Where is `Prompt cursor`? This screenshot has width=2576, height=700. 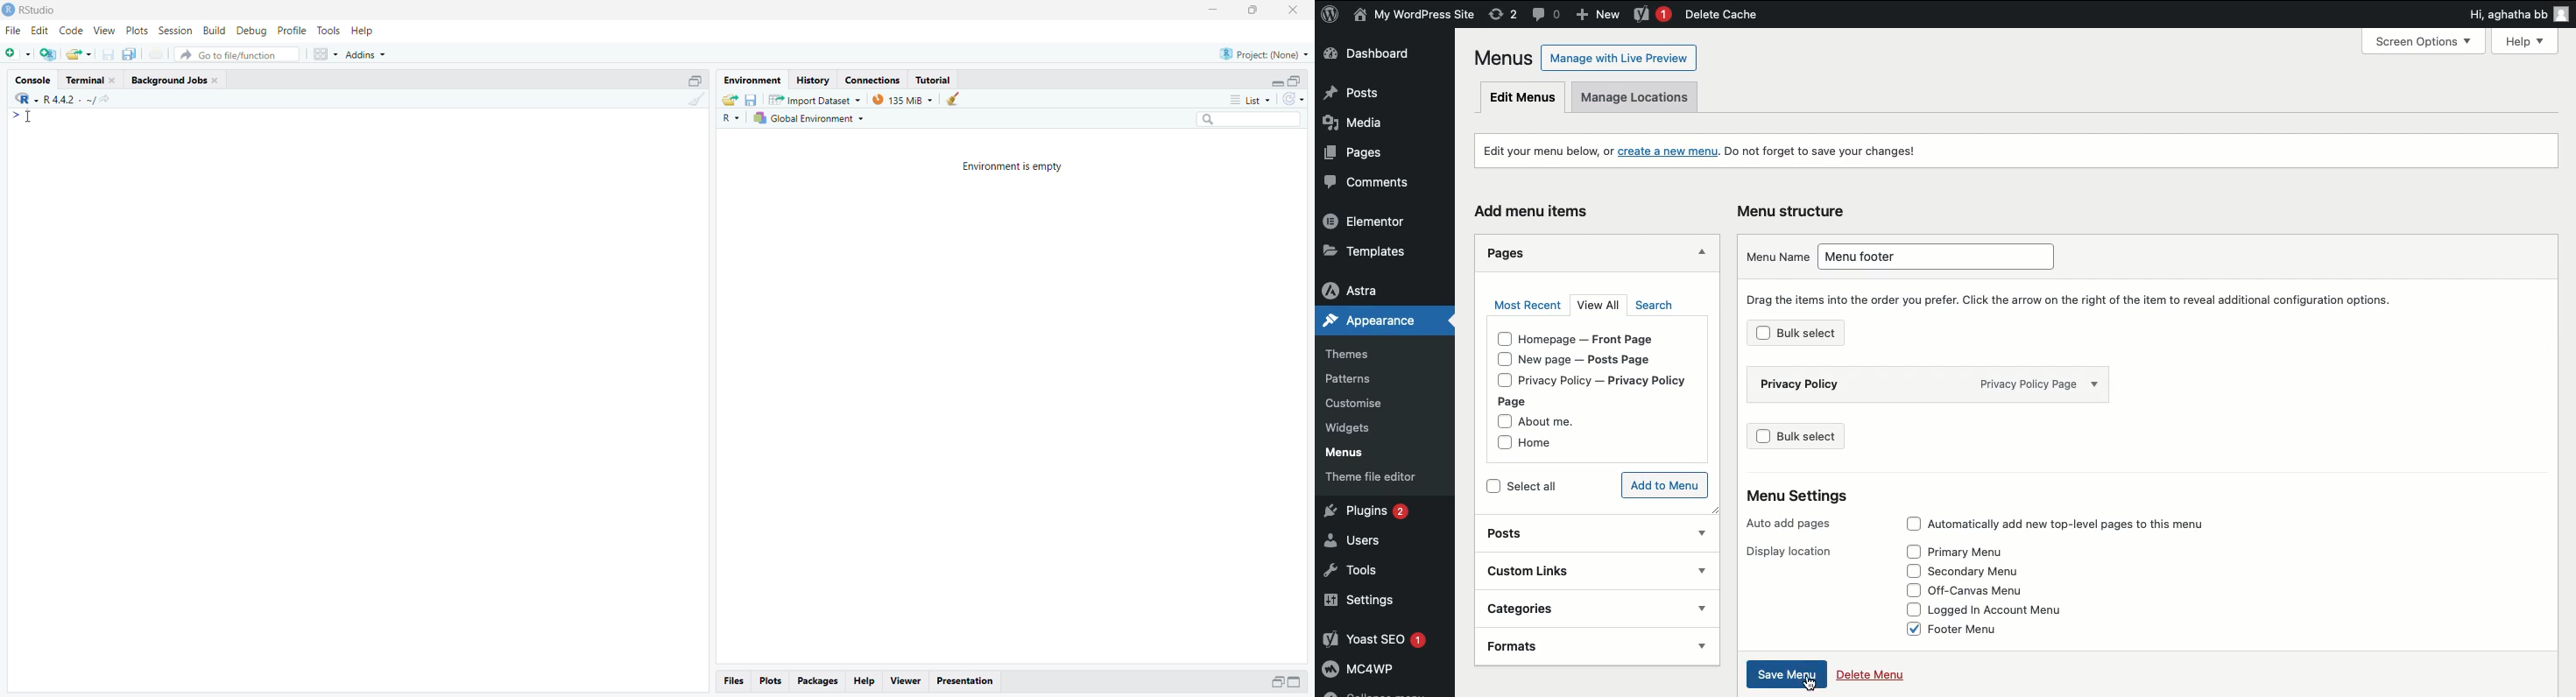
Prompt cursor is located at coordinates (21, 119).